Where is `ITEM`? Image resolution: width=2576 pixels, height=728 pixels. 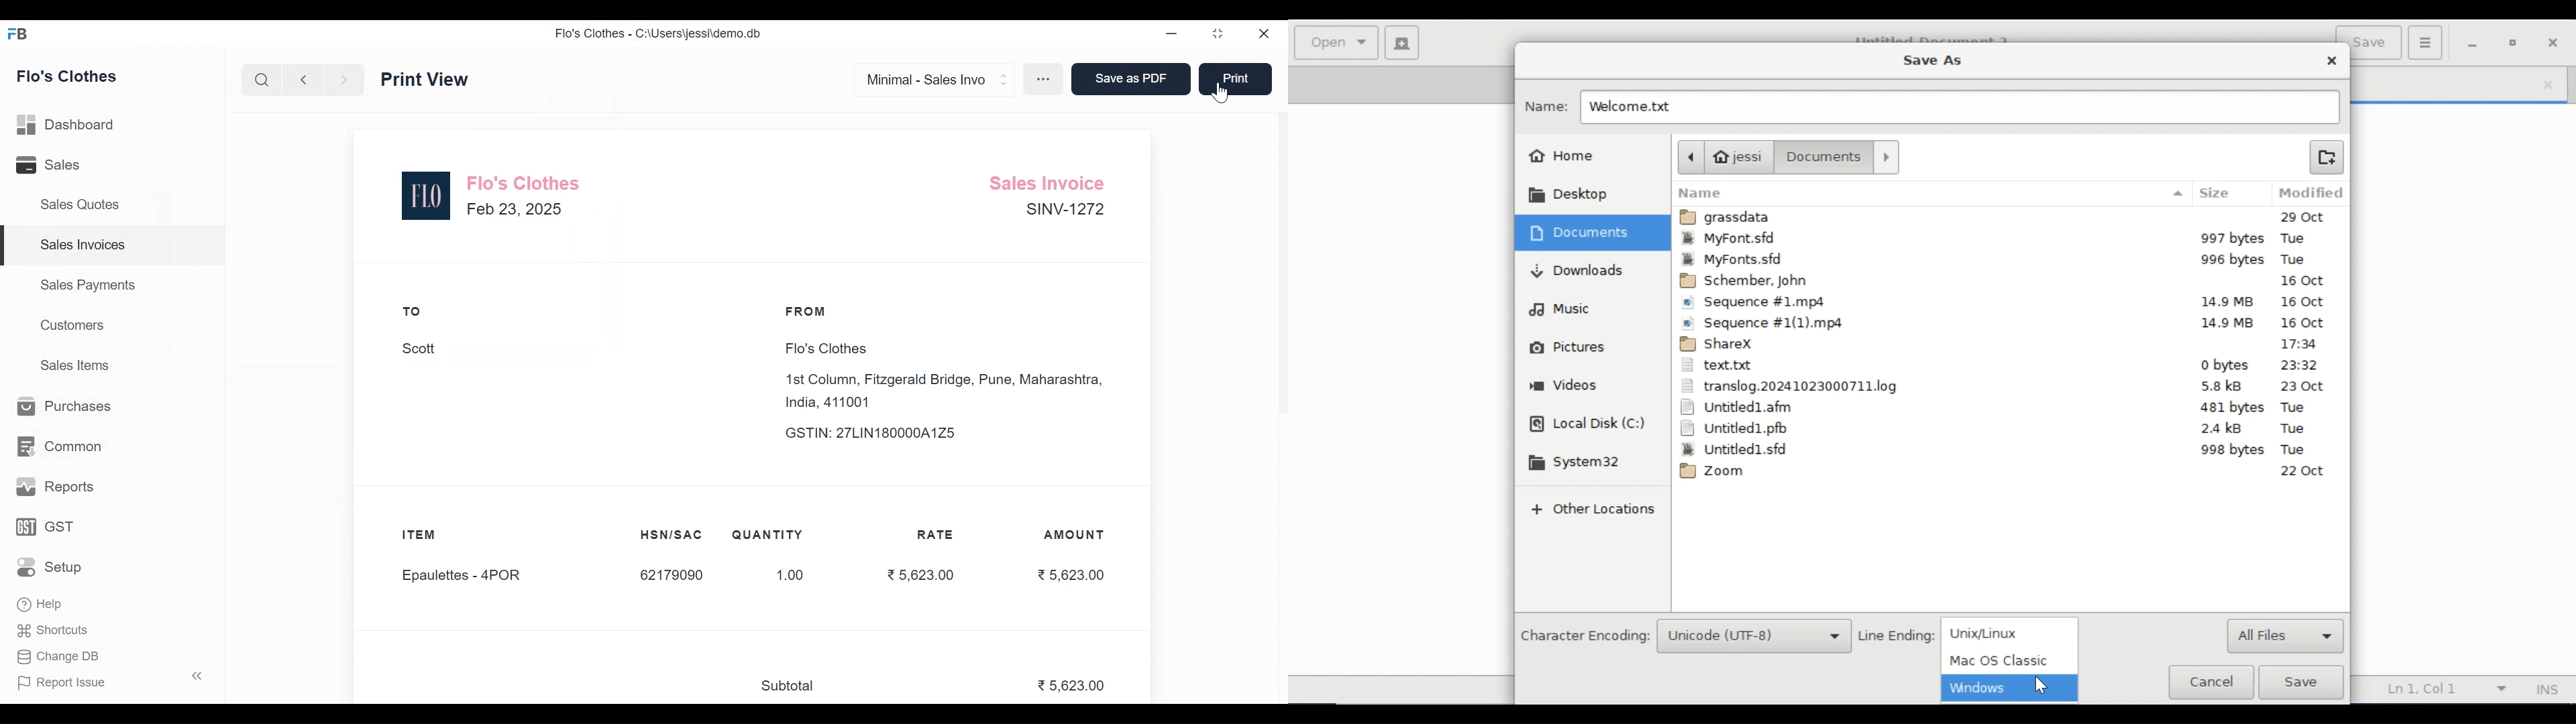 ITEM is located at coordinates (432, 536).